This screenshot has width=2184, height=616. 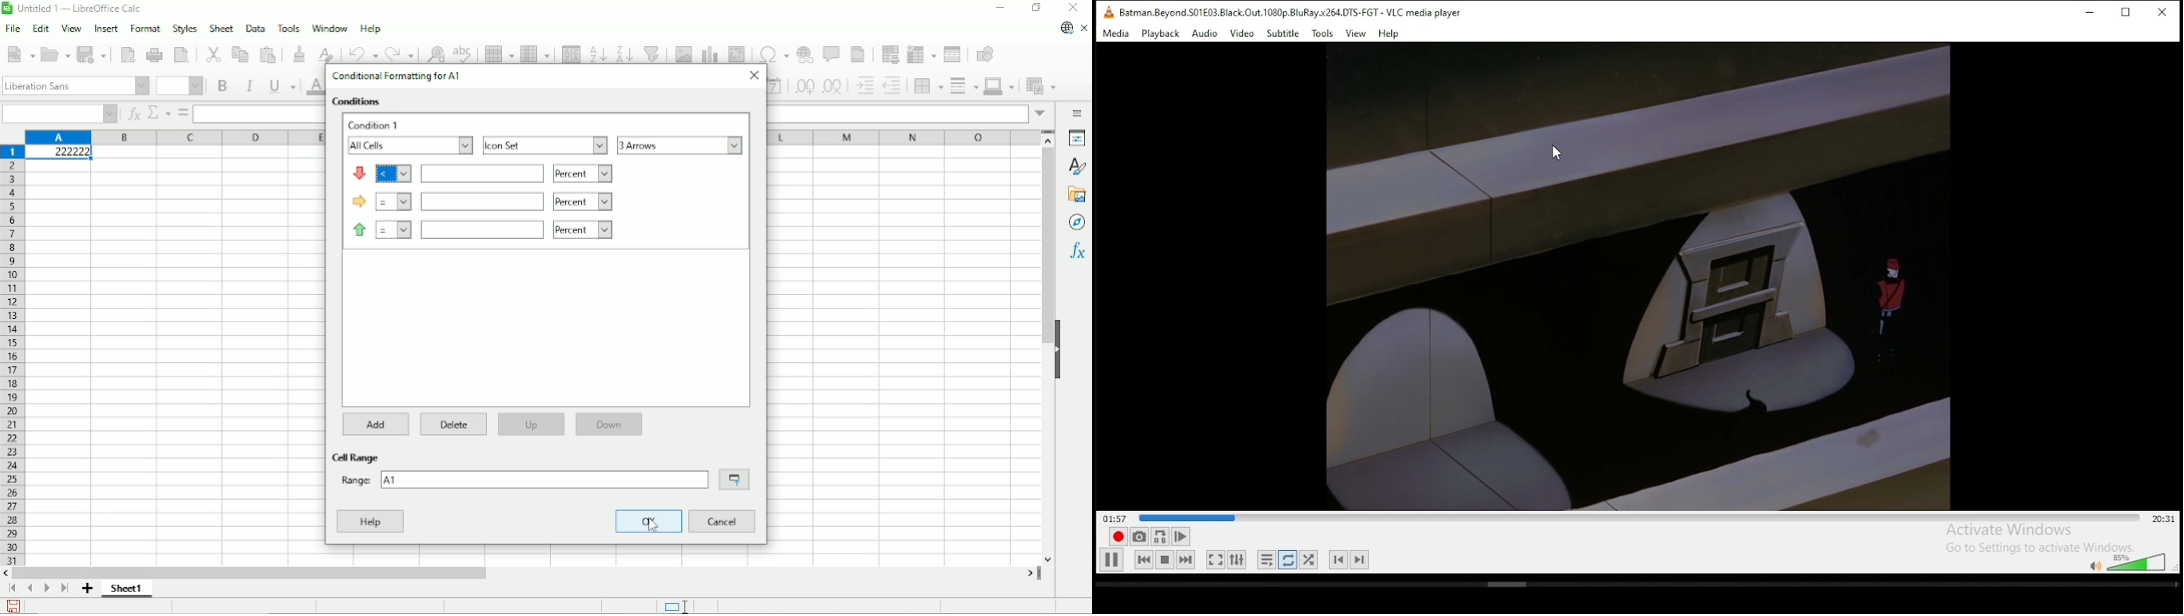 What do you see at coordinates (268, 52) in the screenshot?
I see `Paste` at bounding box center [268, 52].